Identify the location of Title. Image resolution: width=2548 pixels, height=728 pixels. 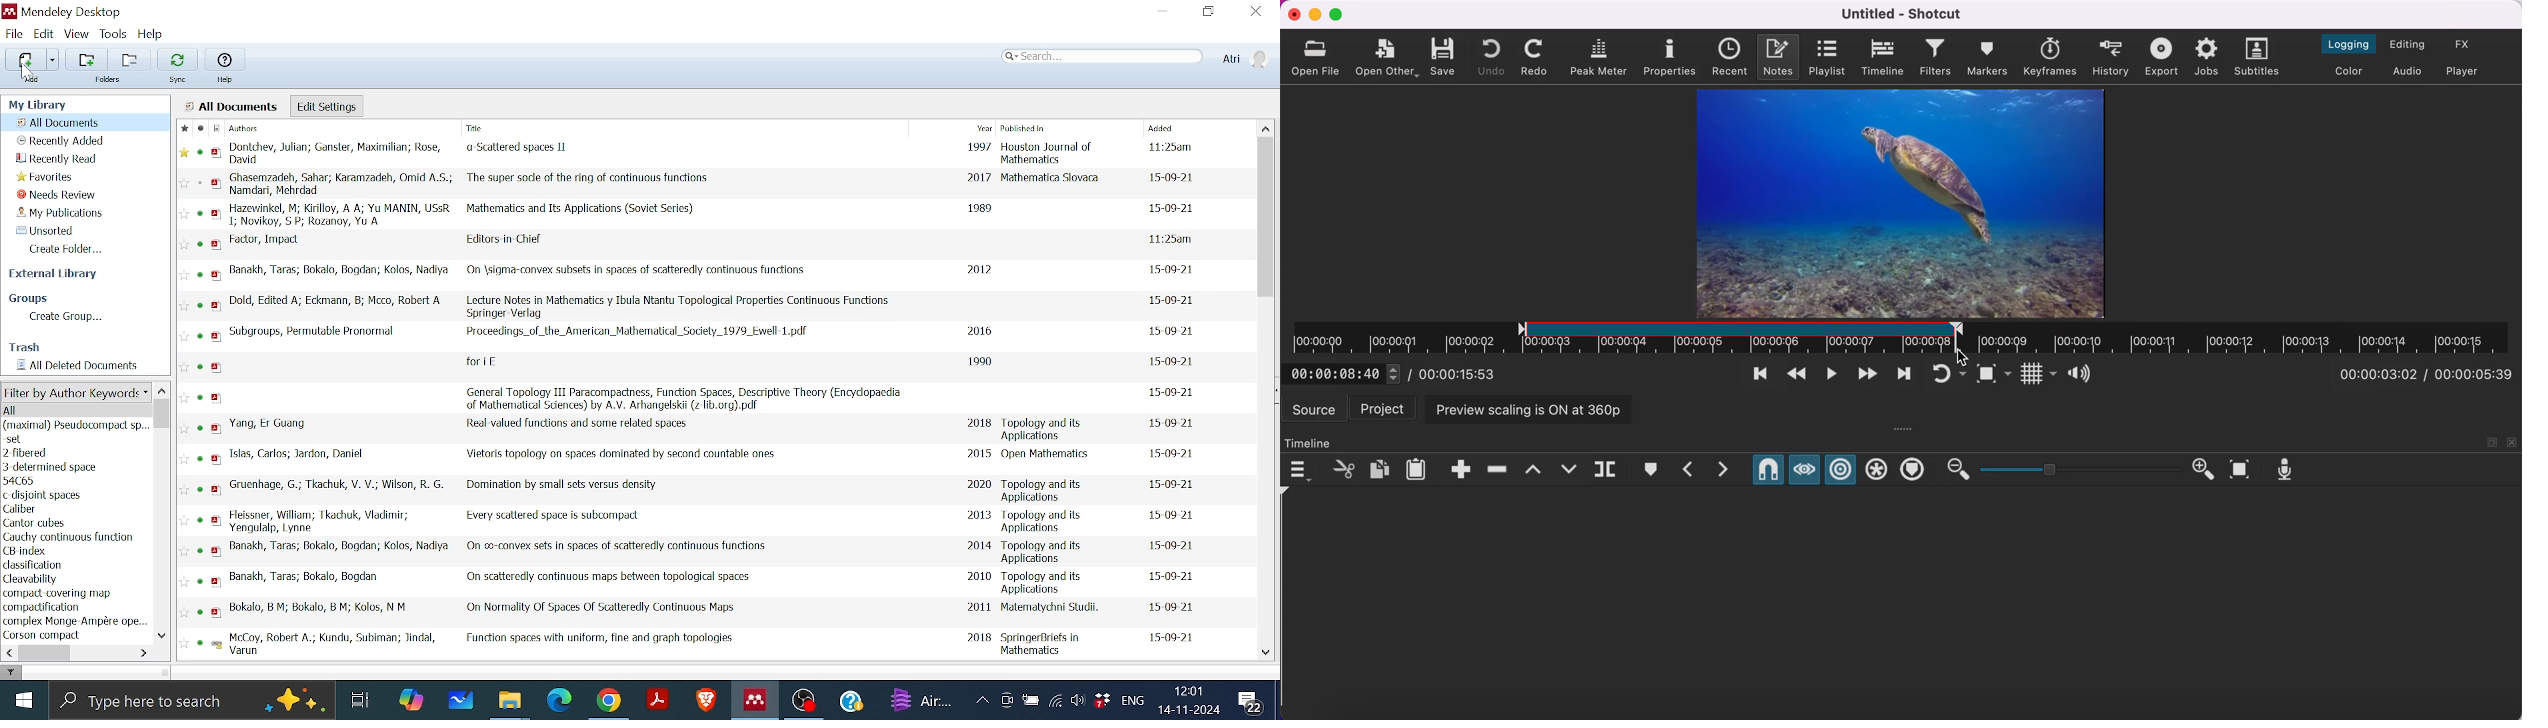
(619, 455).